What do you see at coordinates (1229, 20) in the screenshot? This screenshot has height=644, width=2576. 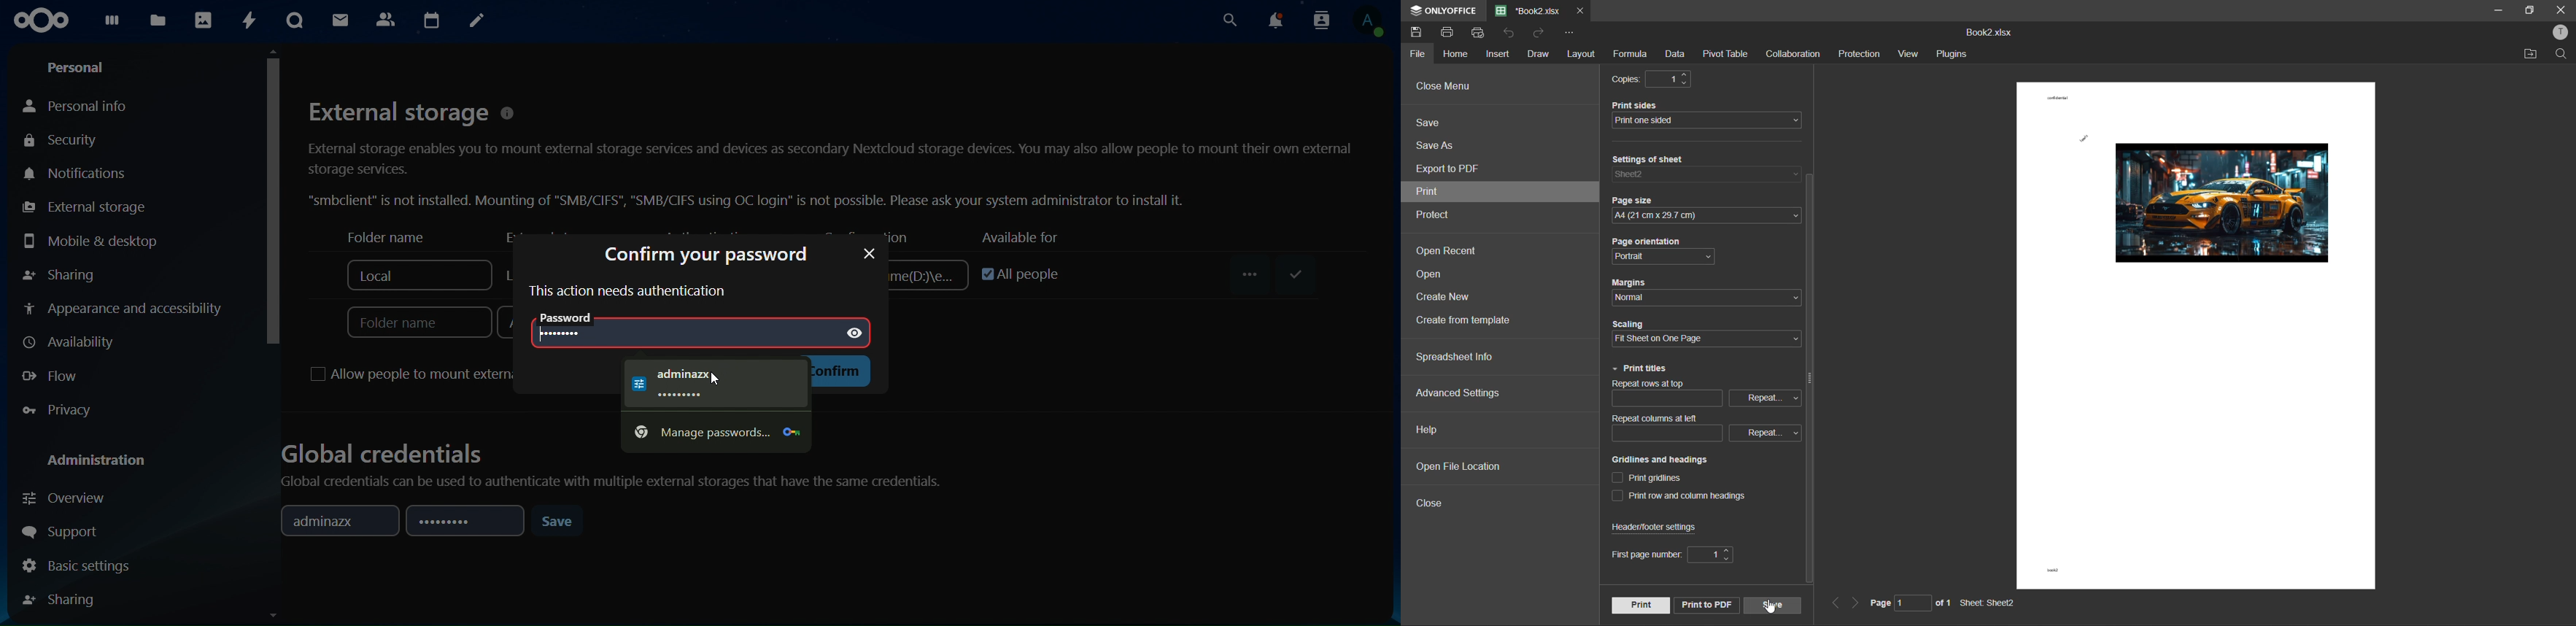 I see `search` at bounding box center [1229, 20].